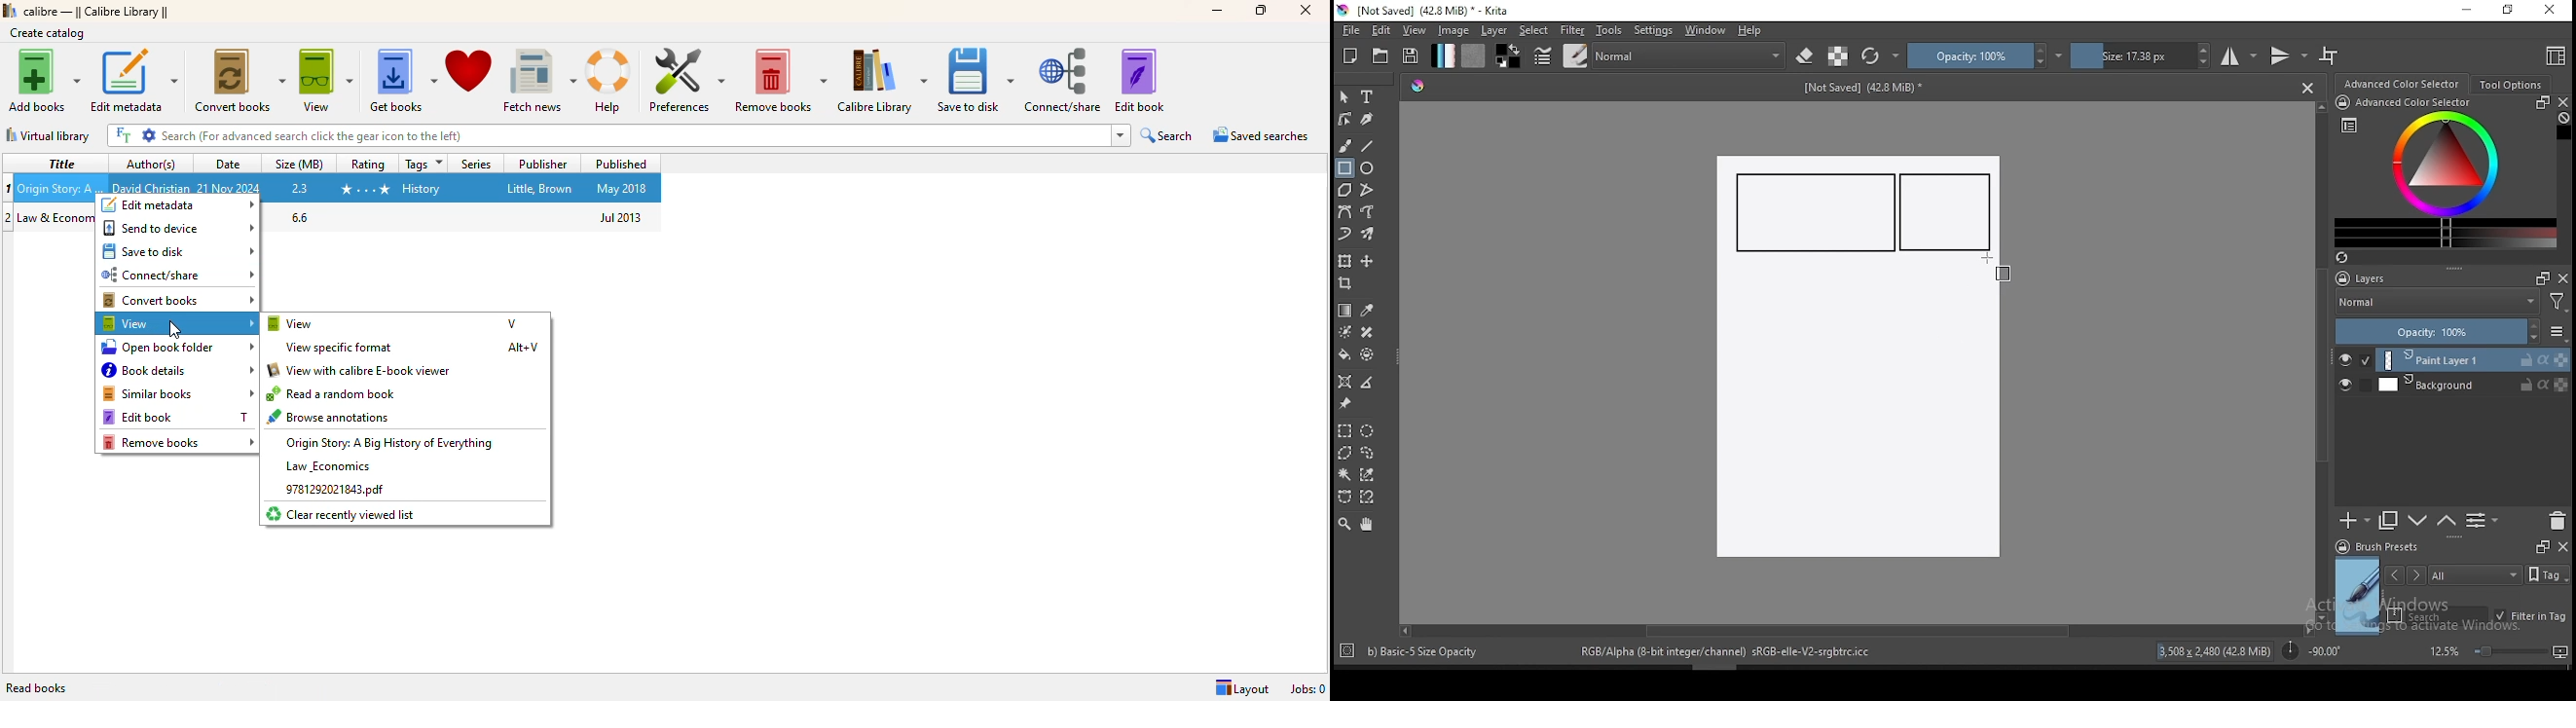 The height and width of the screenshot is (728, 2576). Describe the element at coordinates (622, 217) in the screenshot. I see `published date` at that location.